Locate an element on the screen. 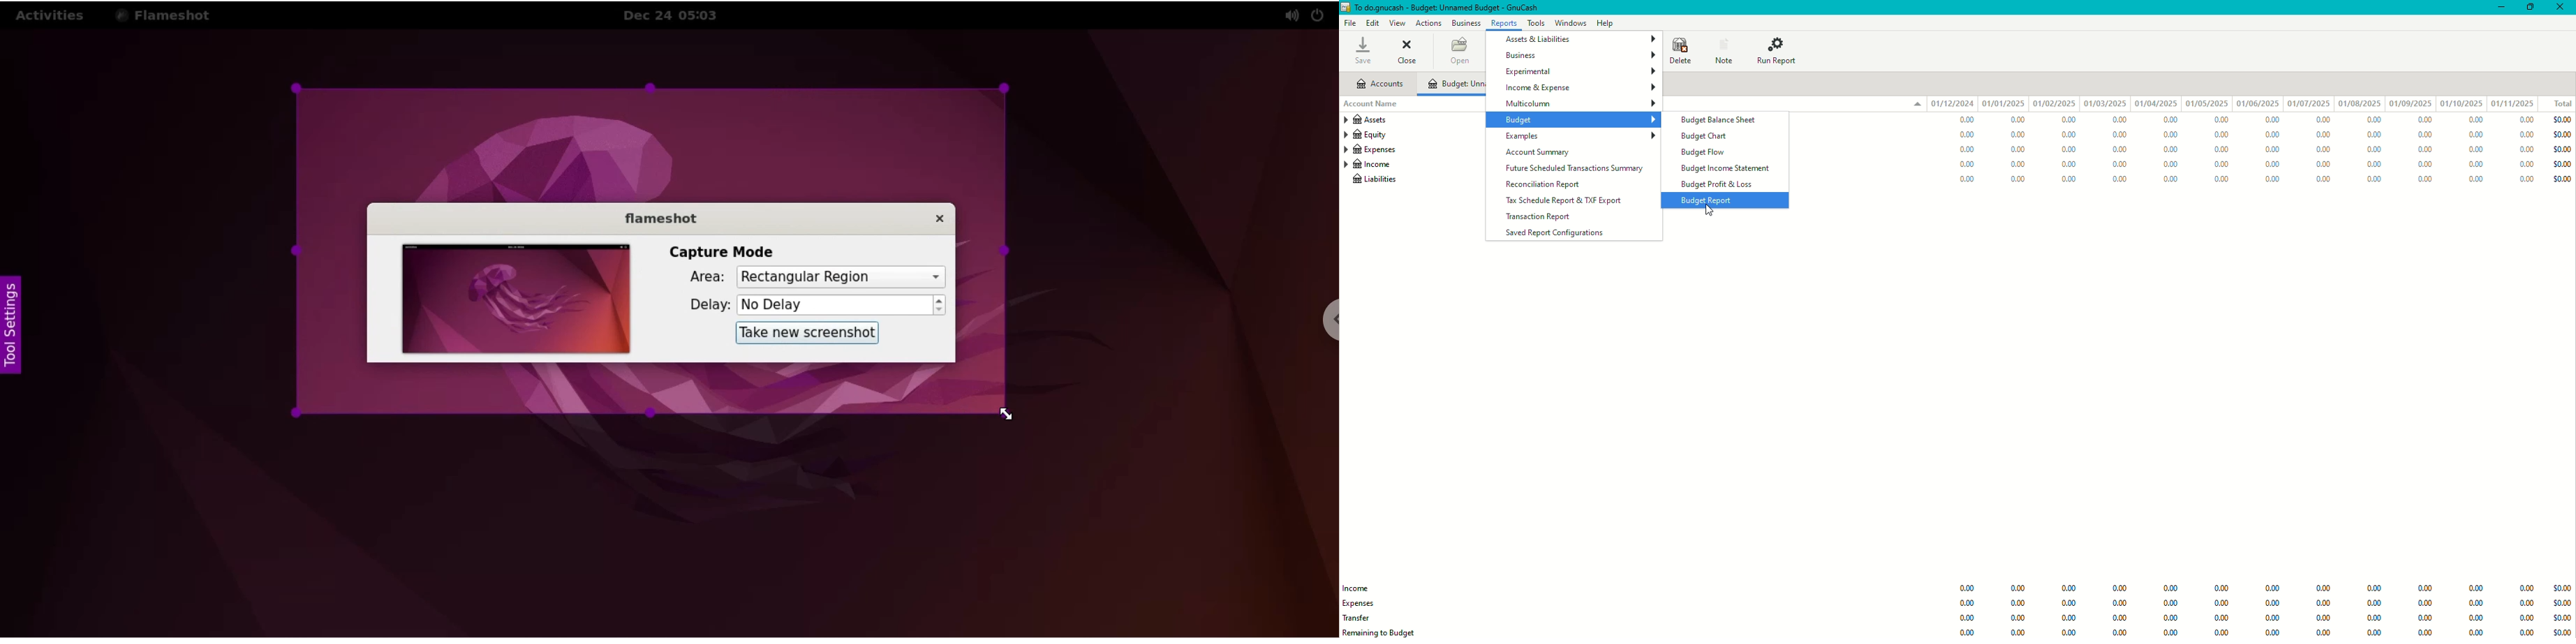 The height and width of the screenshot is (644, 2576). 0.00 is located at coordinates (2171, 165).